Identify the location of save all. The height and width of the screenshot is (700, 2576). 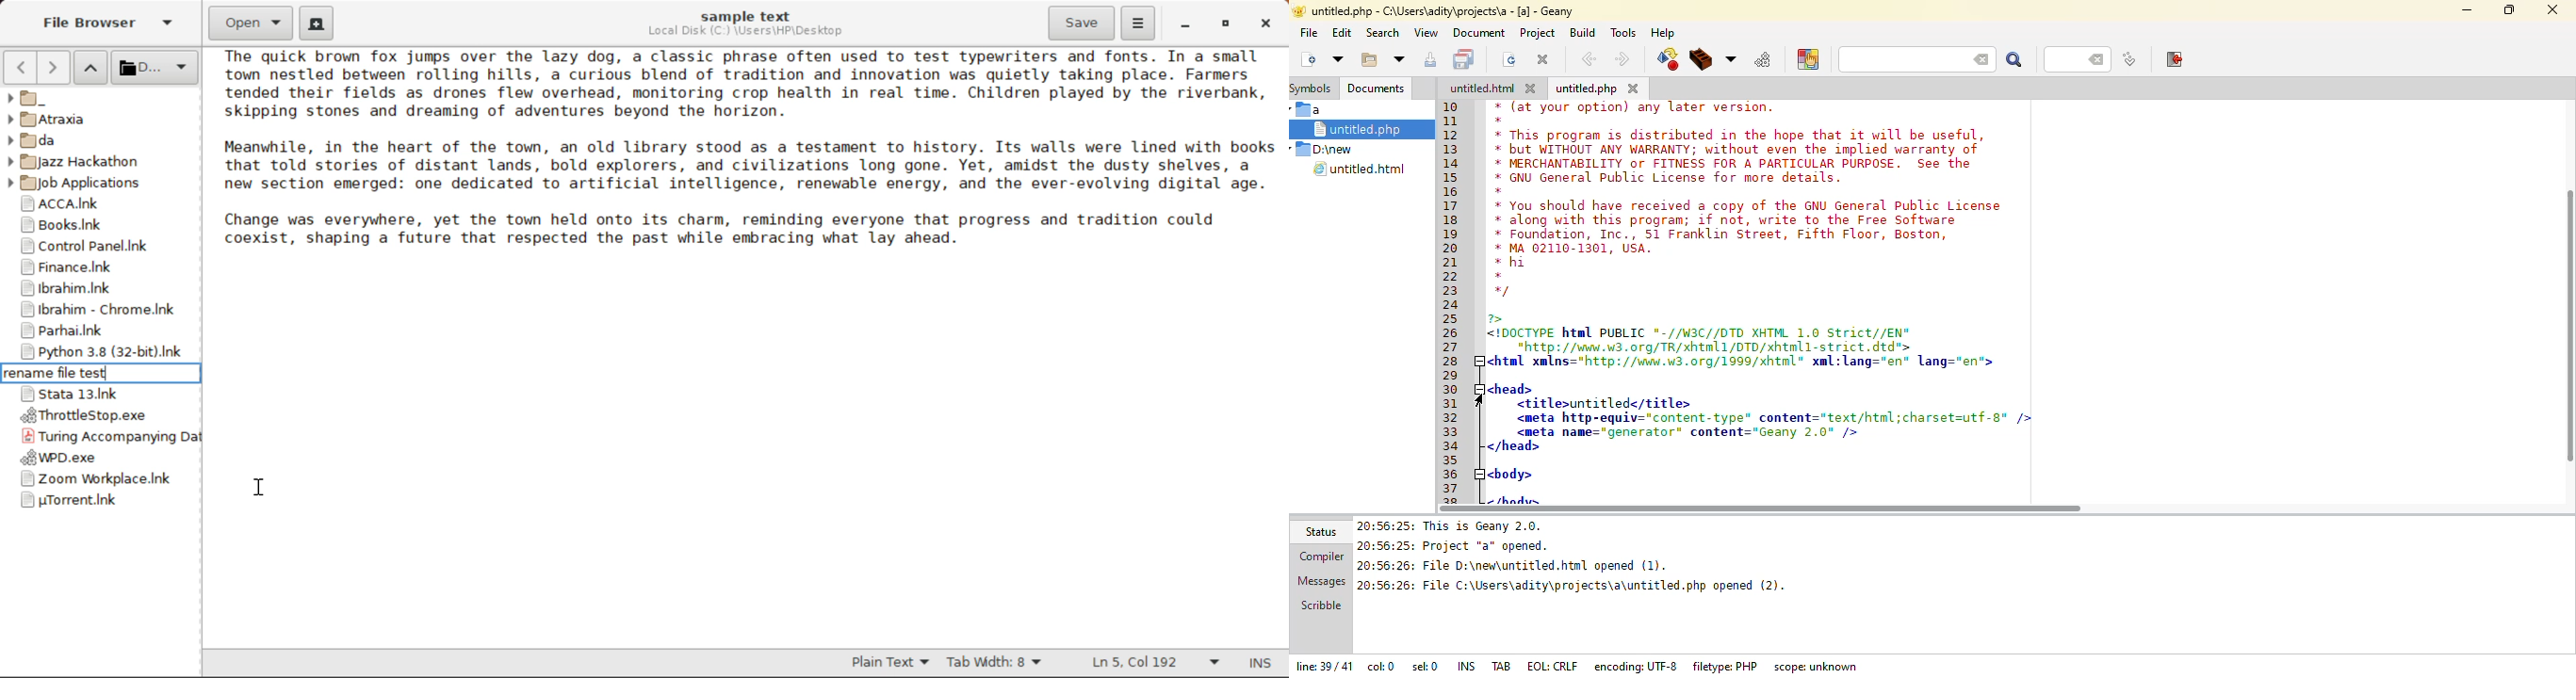
(1464, 59).